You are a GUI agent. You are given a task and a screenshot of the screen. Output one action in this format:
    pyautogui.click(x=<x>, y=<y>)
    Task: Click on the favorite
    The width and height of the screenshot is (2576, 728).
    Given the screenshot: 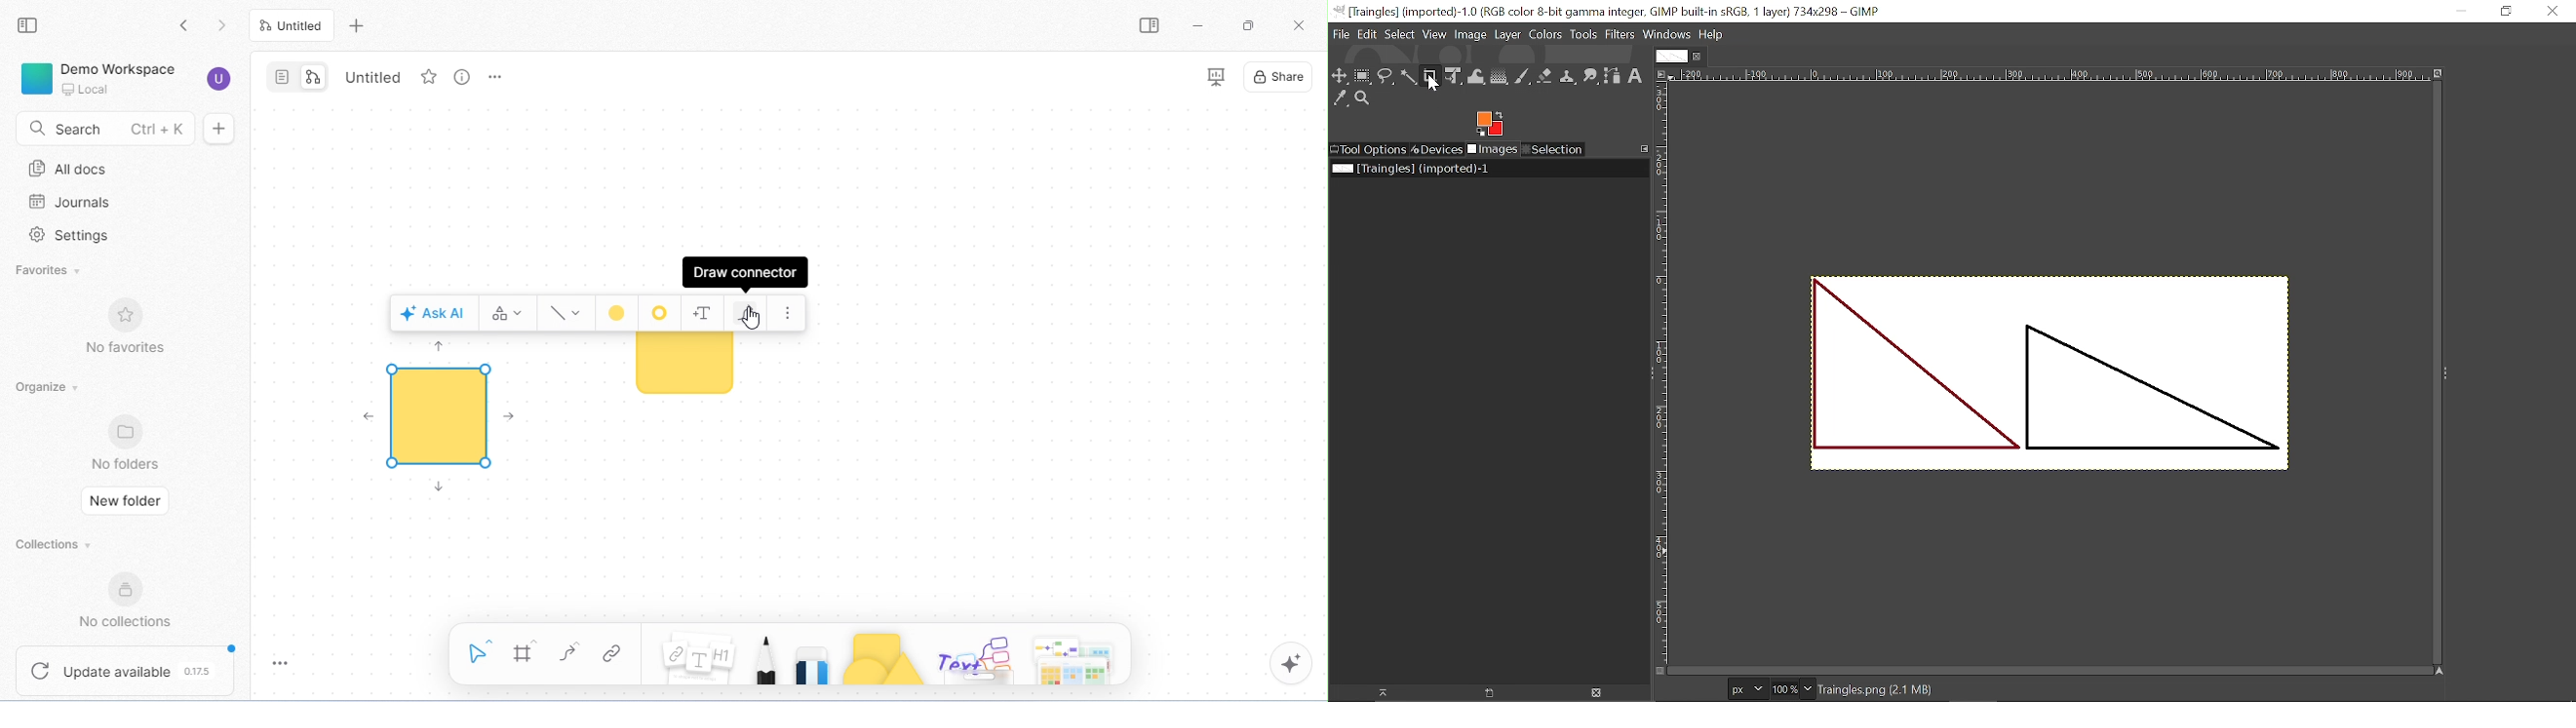 What is the action you would take?
    pyautogui.click(x=429, y=77)
    